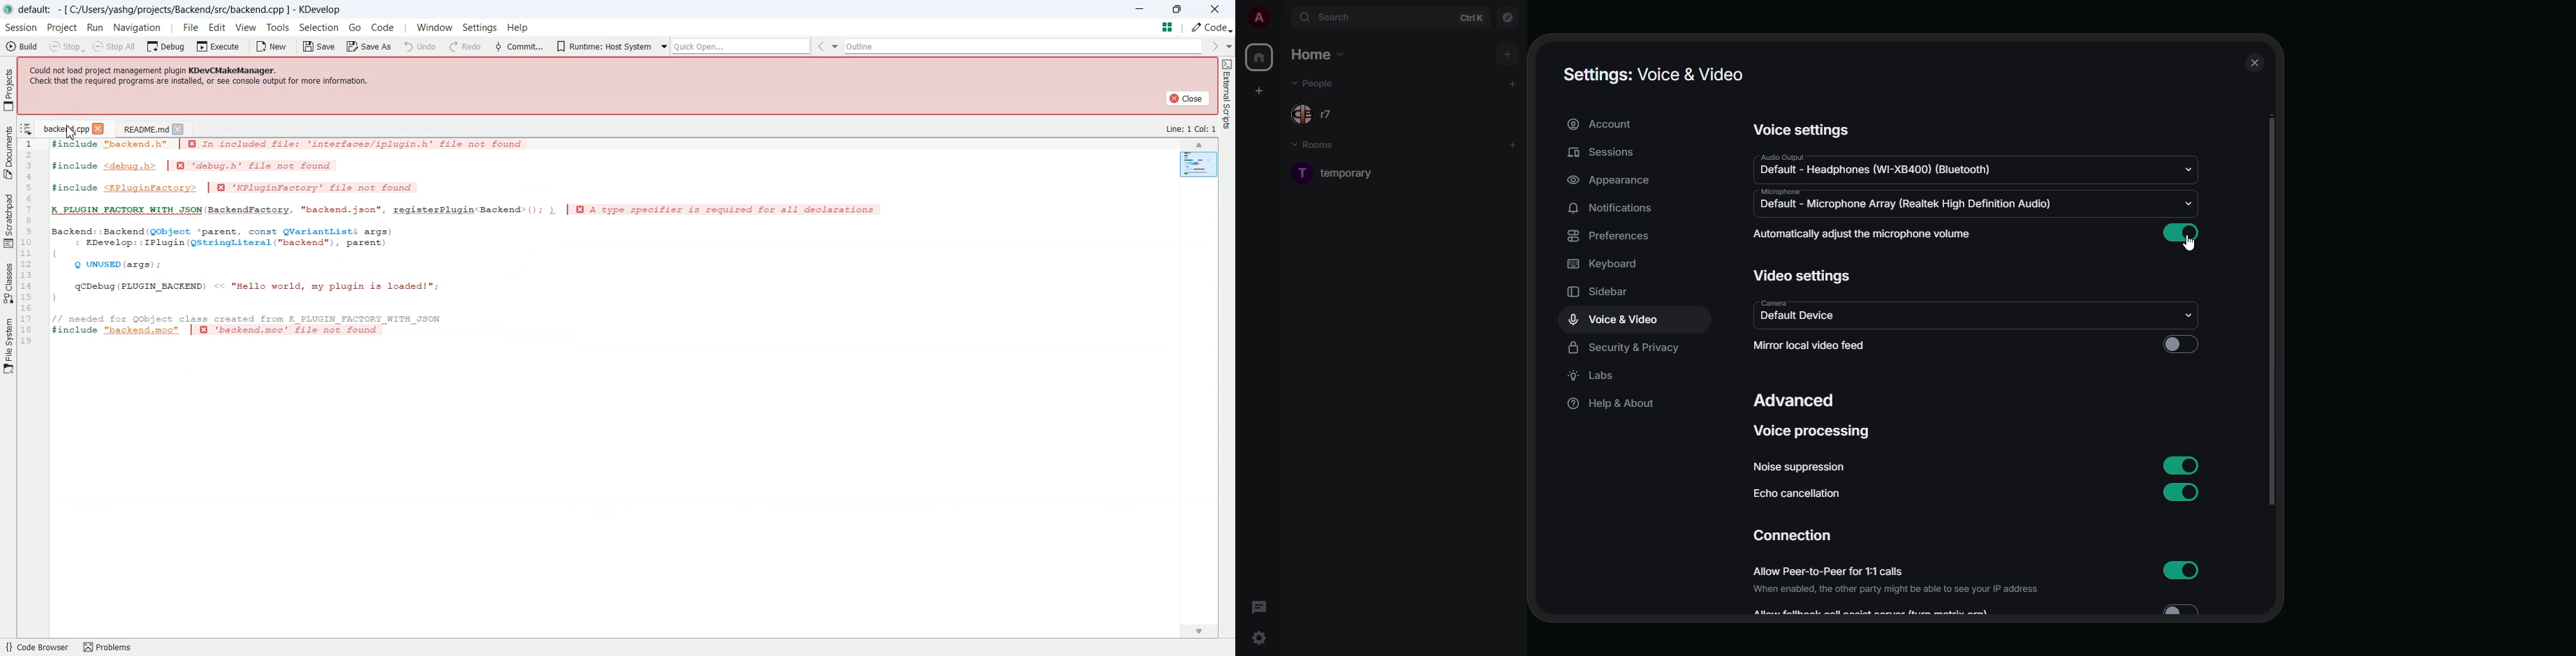  What do you see at coordinates (1786, 191) in the screenshot?
I see `microphone` at bounding box center [1786, 191].